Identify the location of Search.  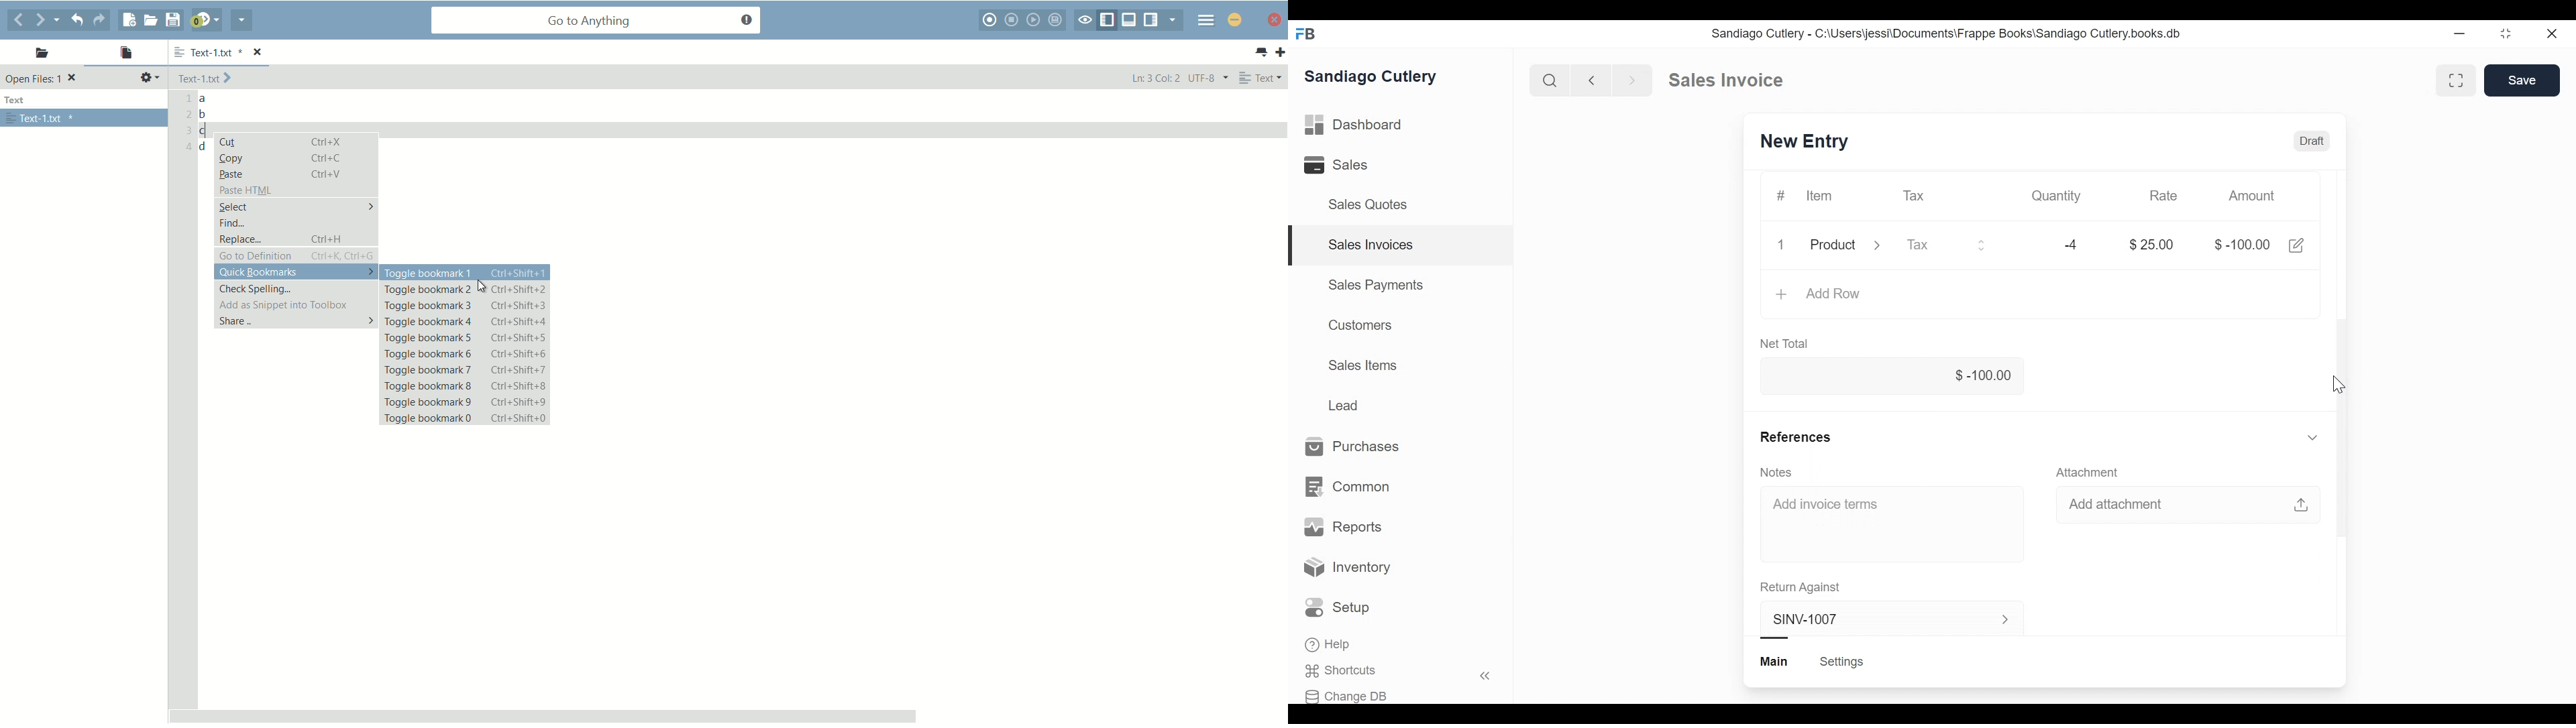
(1550, 79).